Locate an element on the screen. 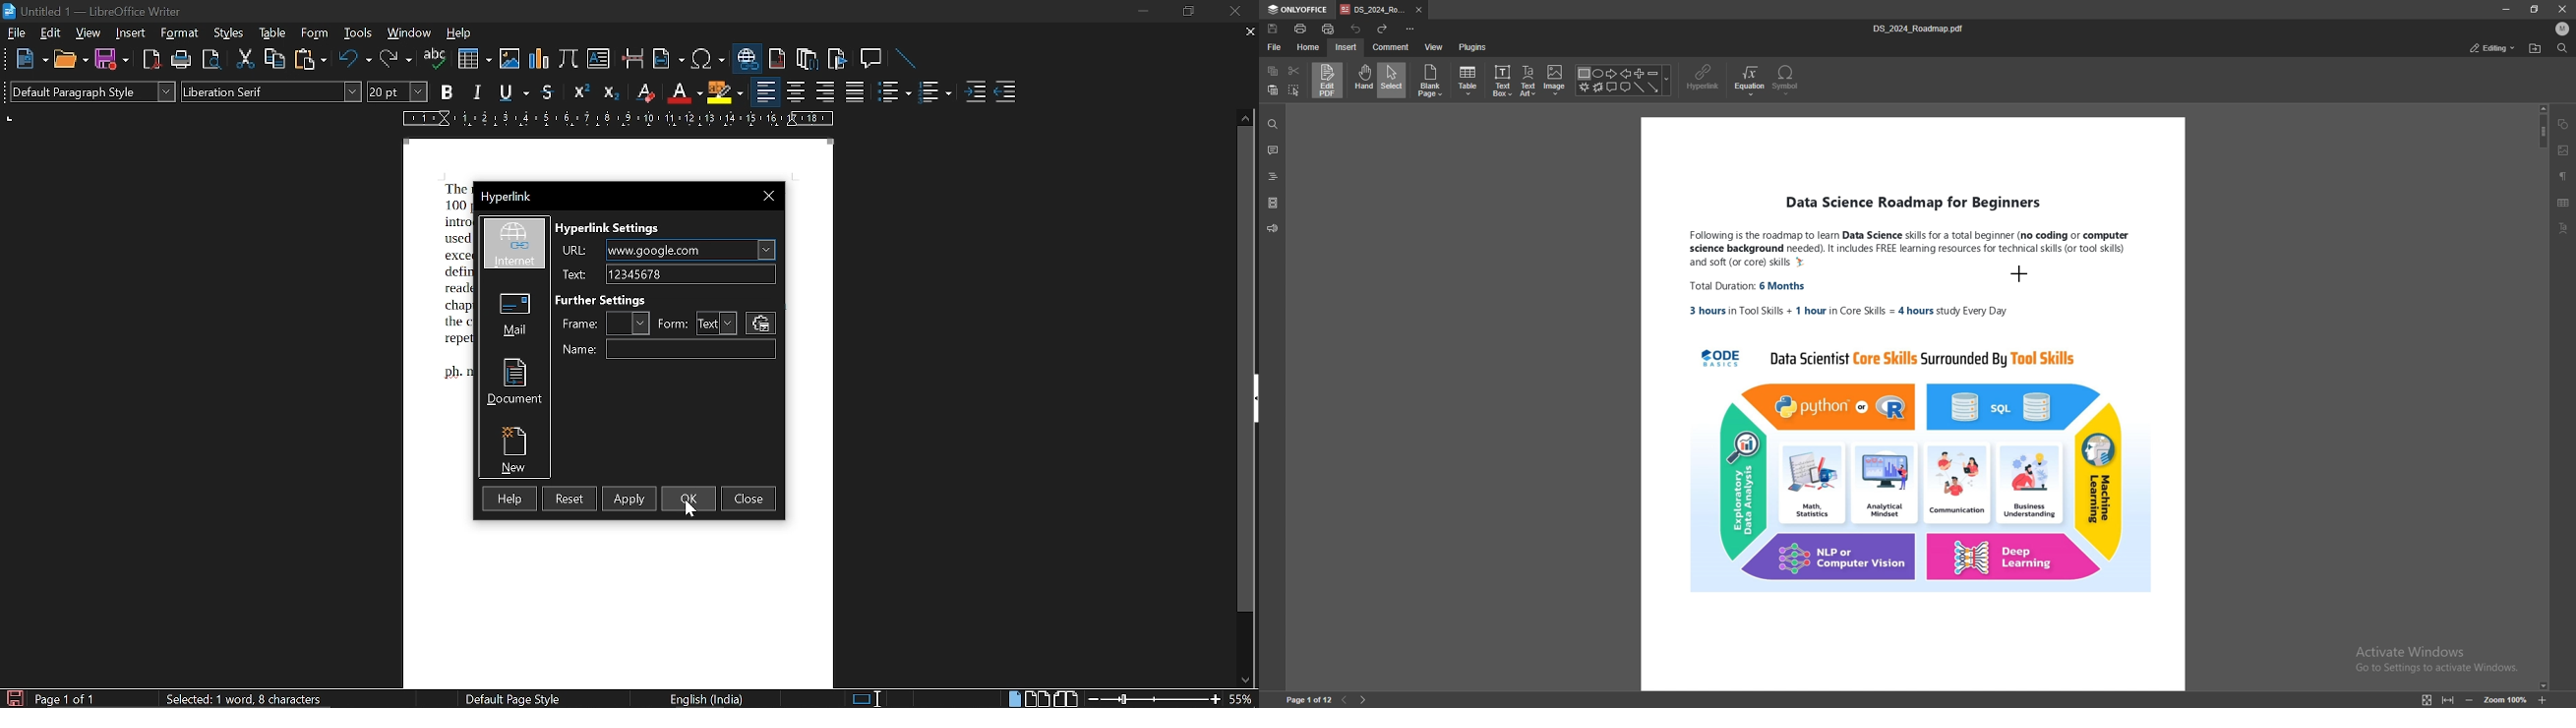 This screenshot has width=2576, height=728. headings is located at coordinates (1273, 174).